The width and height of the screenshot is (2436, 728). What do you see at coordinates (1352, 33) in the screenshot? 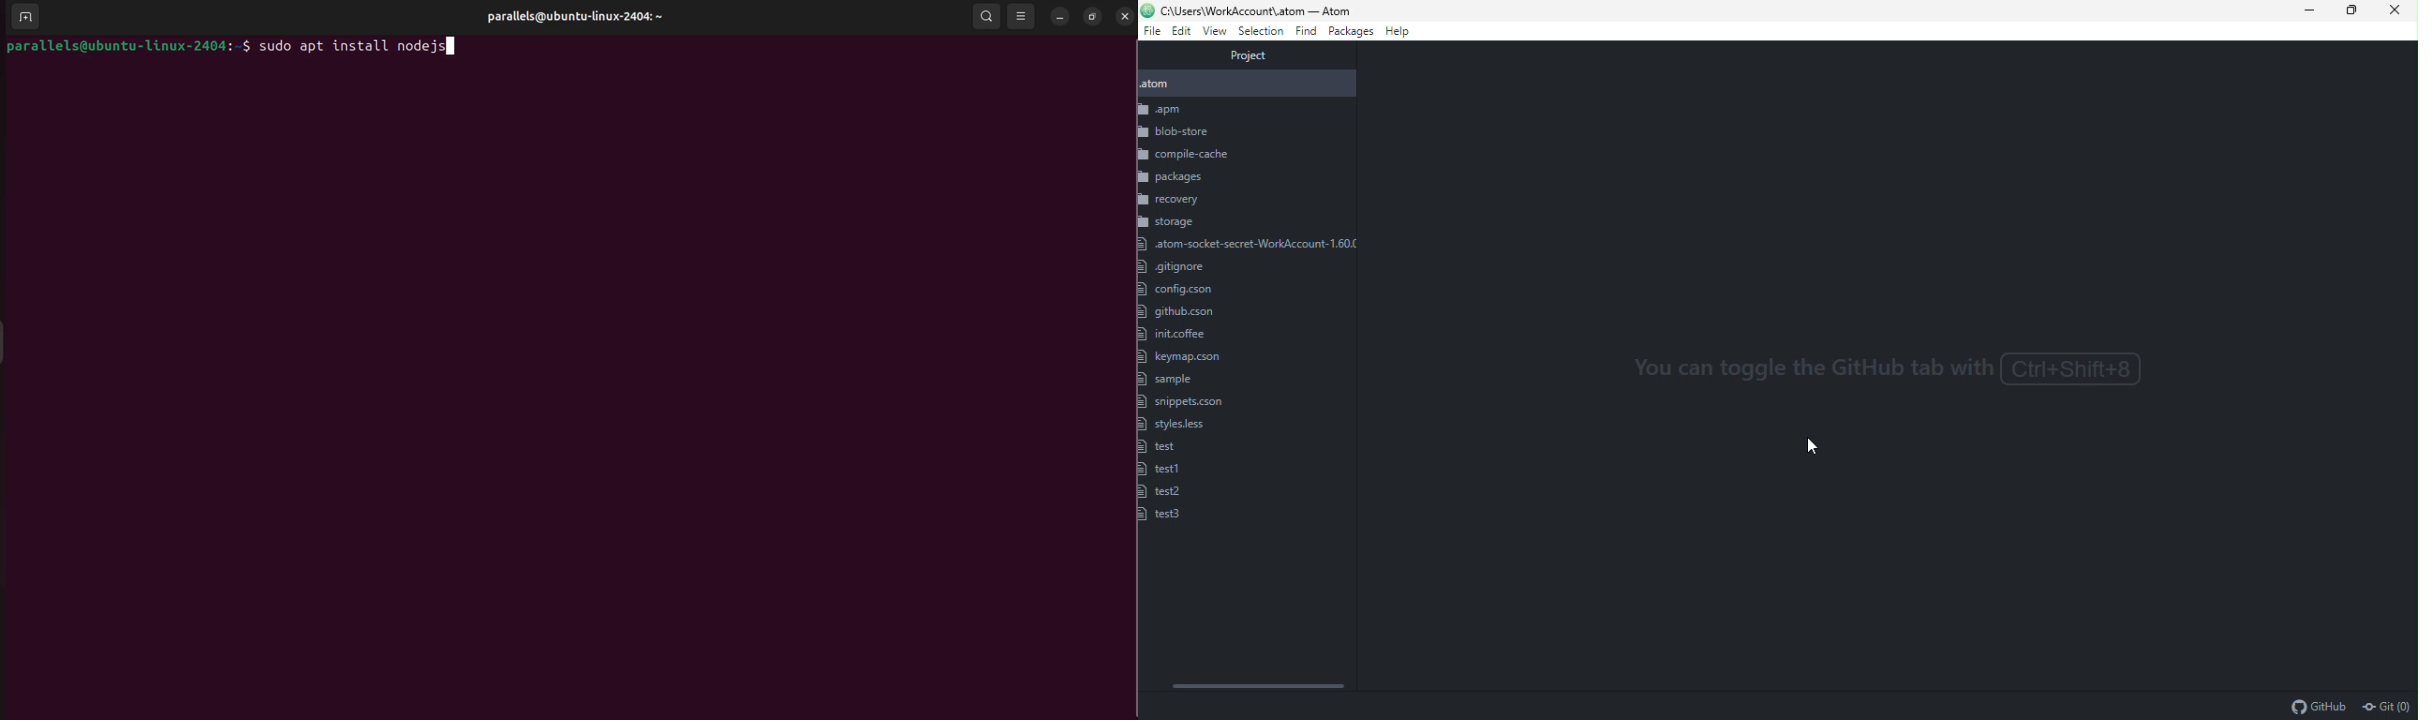
I see `Packages` at bounding box center [1352, 33].